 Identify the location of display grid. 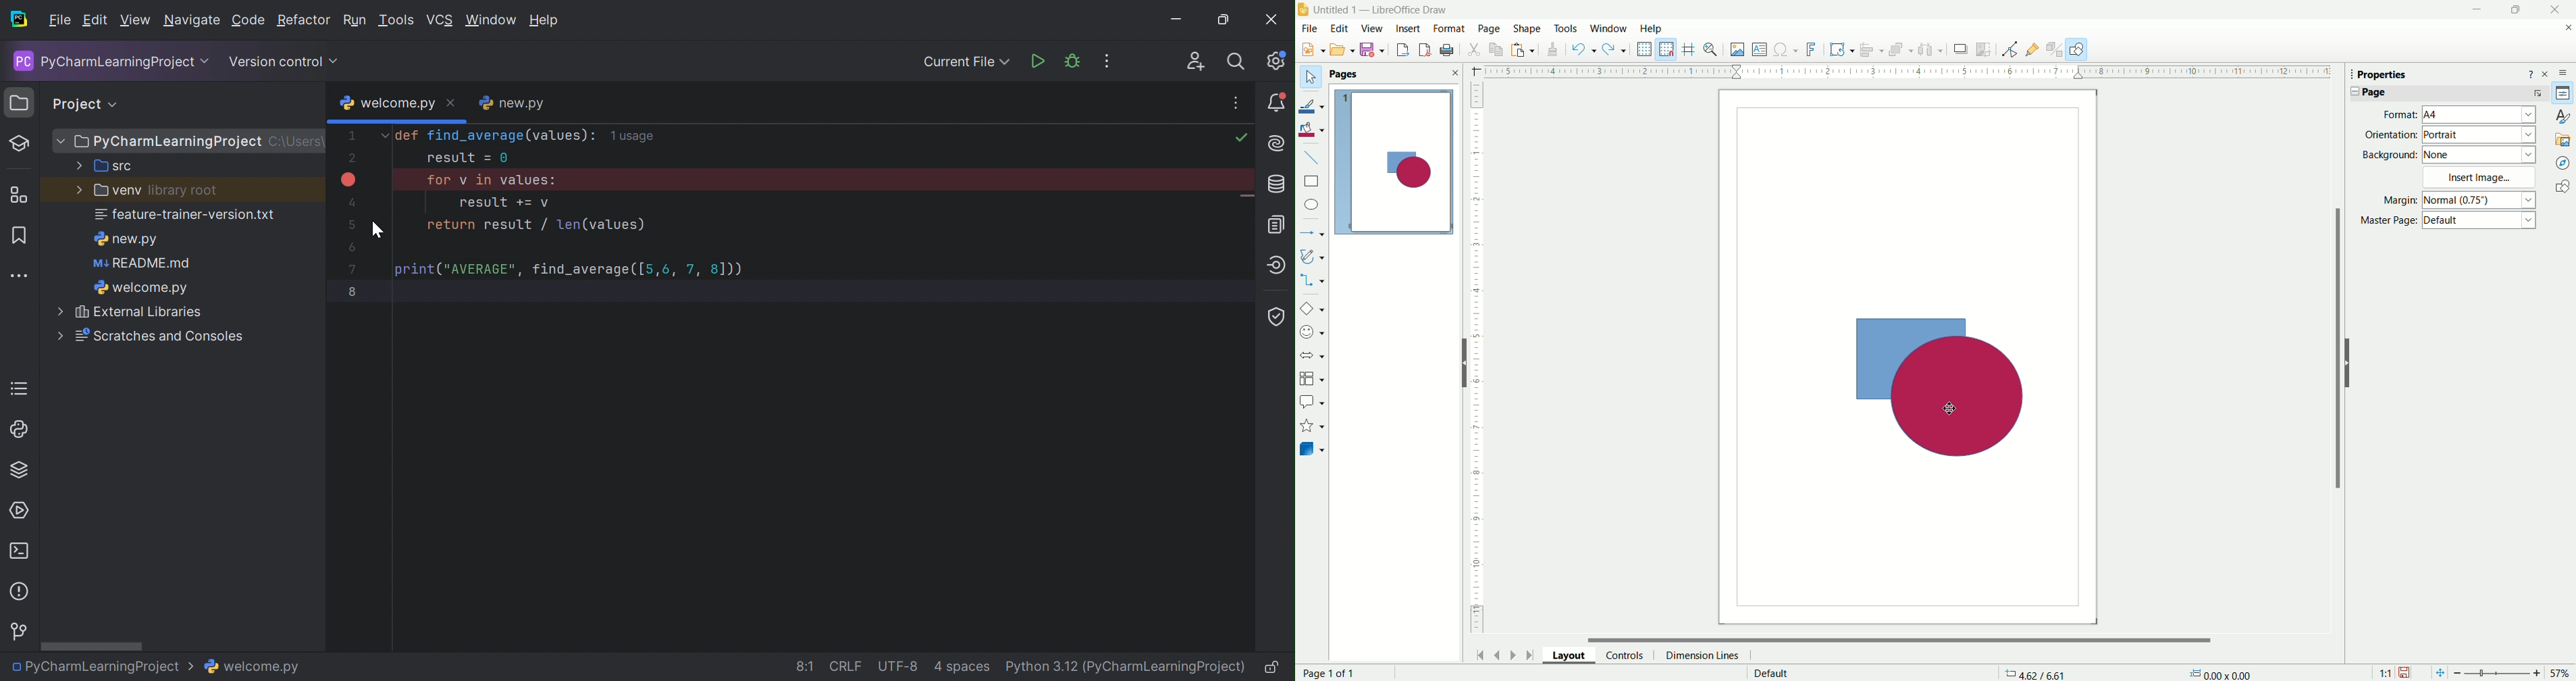
(1645, 50).